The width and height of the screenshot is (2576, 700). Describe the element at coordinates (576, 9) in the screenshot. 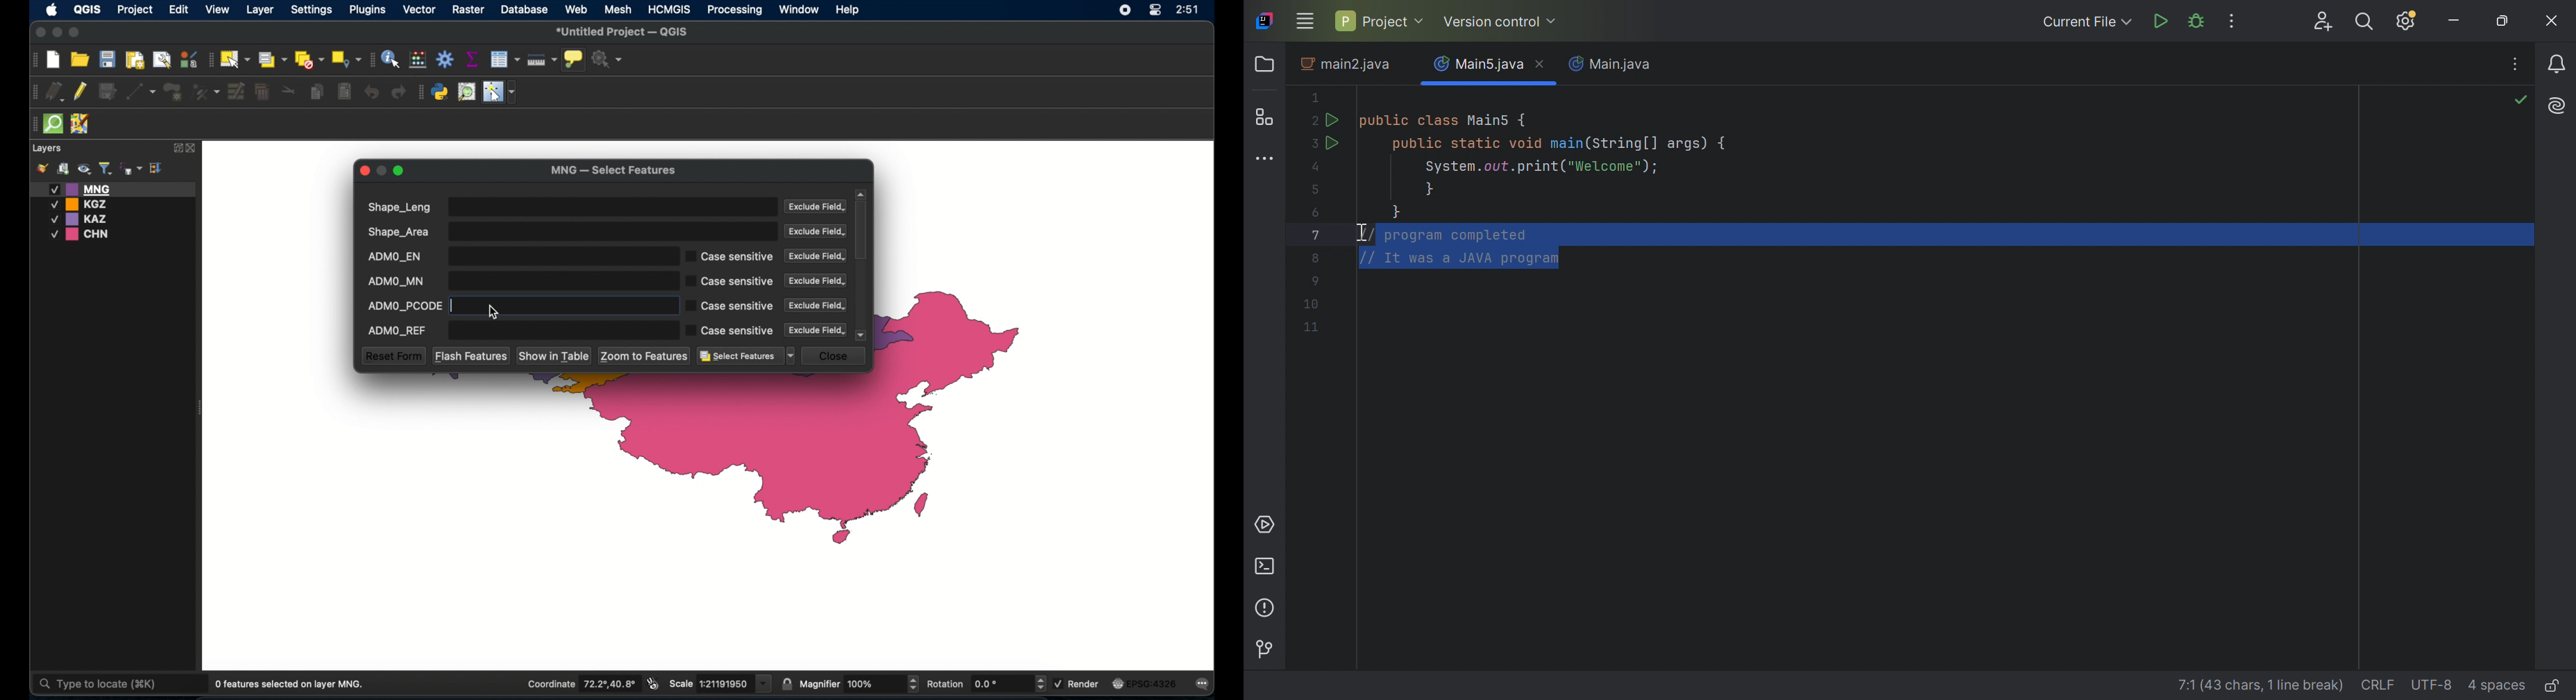

I see `web` at that location.